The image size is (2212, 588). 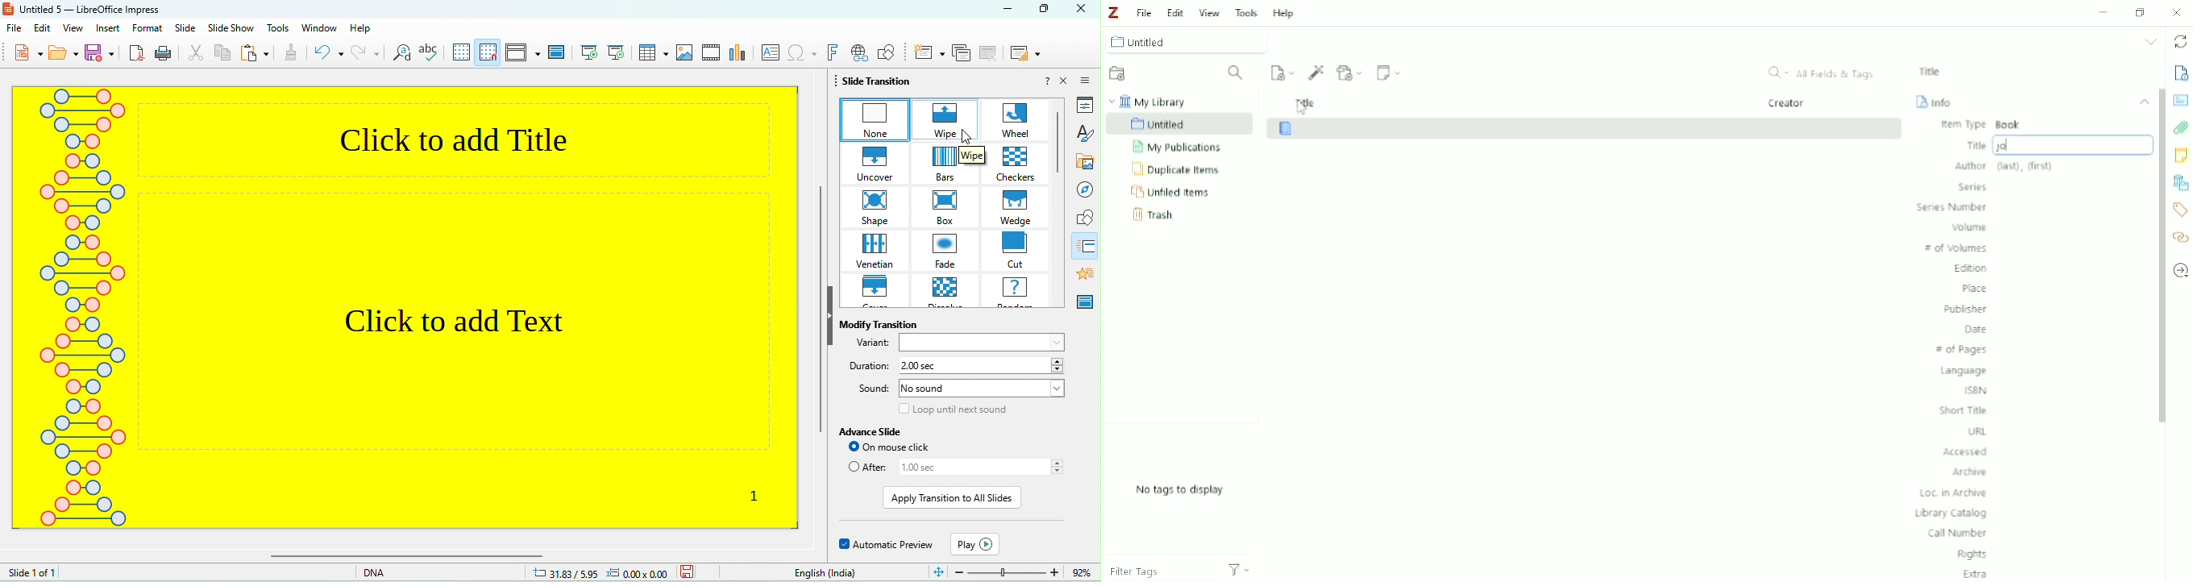 I want to click on New Item, so click(x=1283, y=72).